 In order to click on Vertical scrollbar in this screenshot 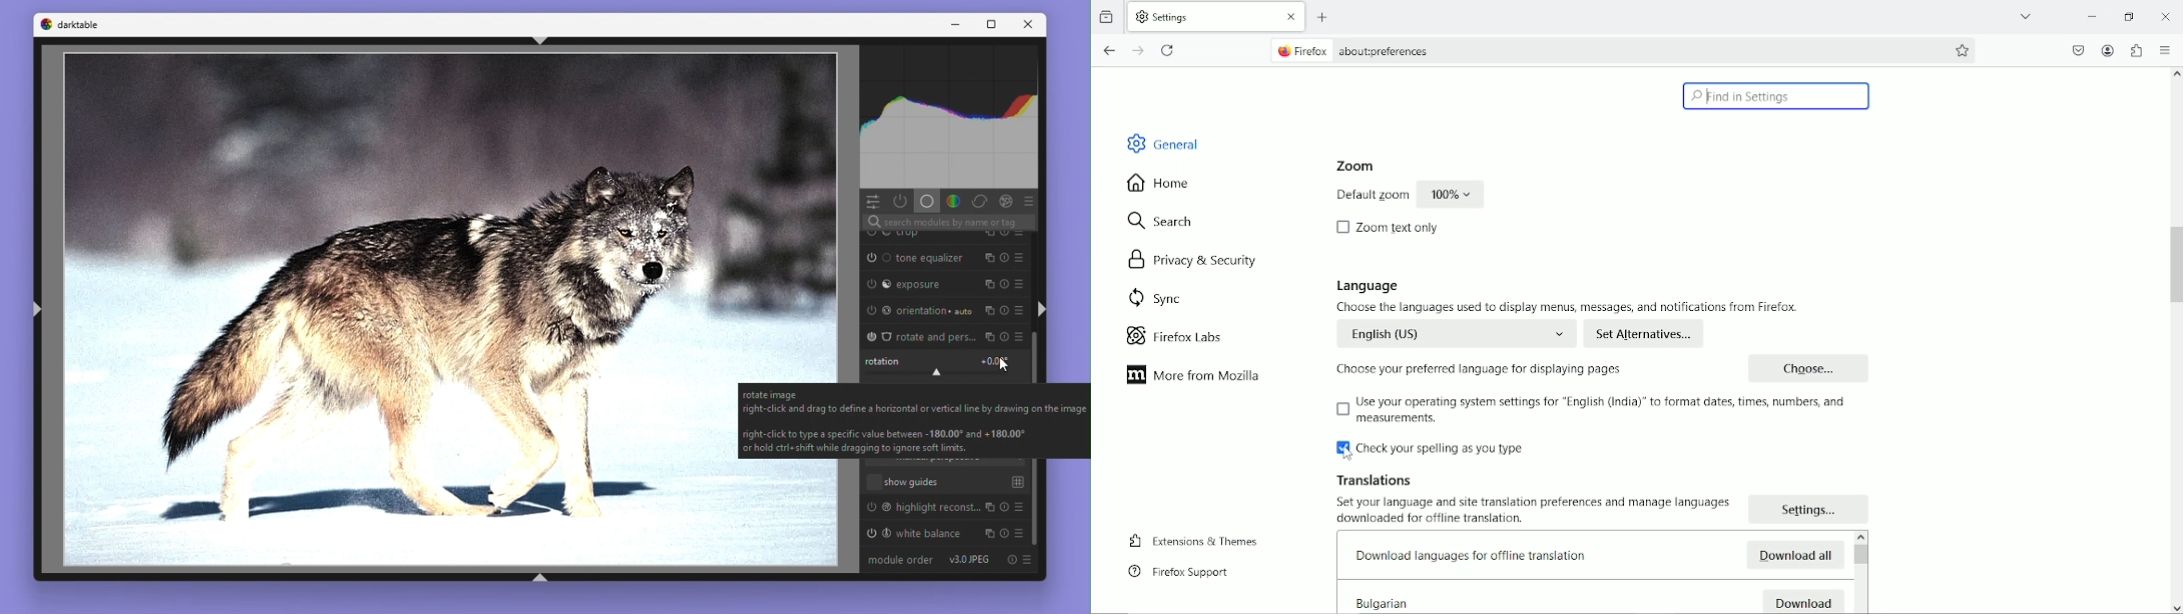, I will do `click(2174, 265)`.